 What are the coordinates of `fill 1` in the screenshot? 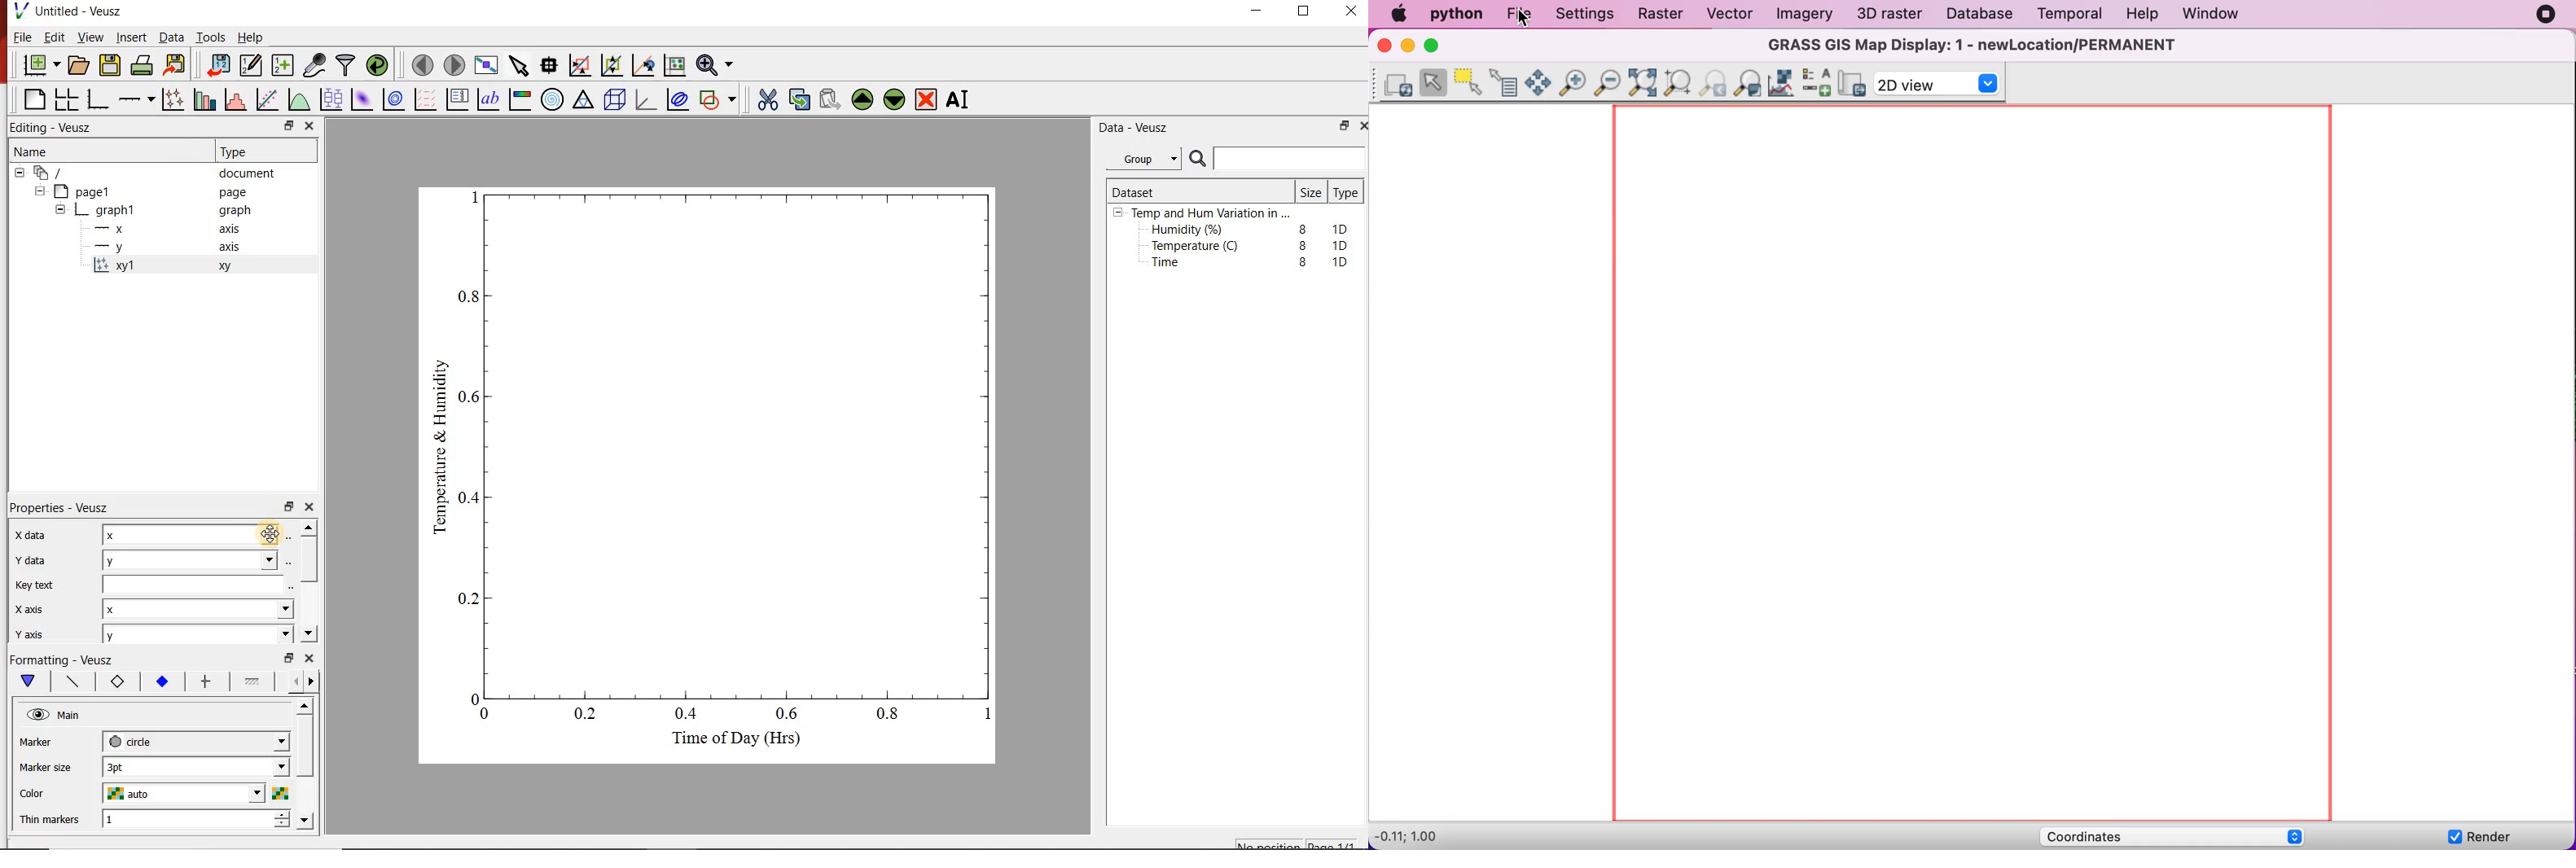 It's located at (253, 682).